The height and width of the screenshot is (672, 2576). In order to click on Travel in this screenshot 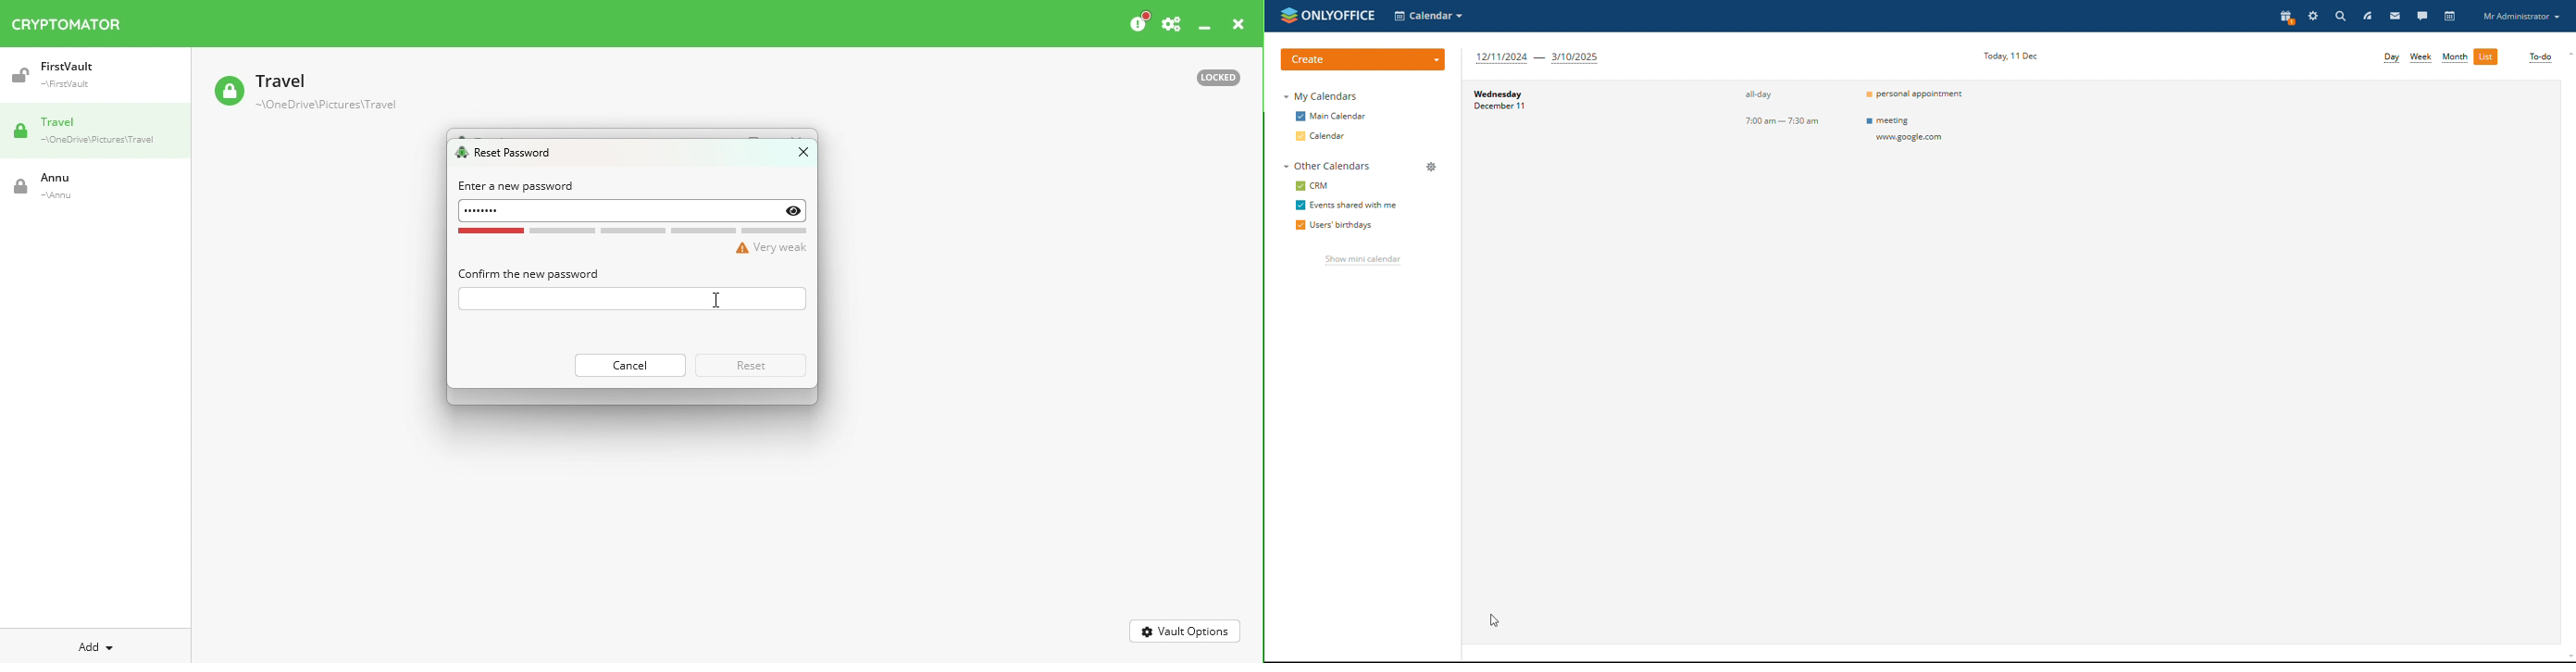, I will do `click(102, 132)`.